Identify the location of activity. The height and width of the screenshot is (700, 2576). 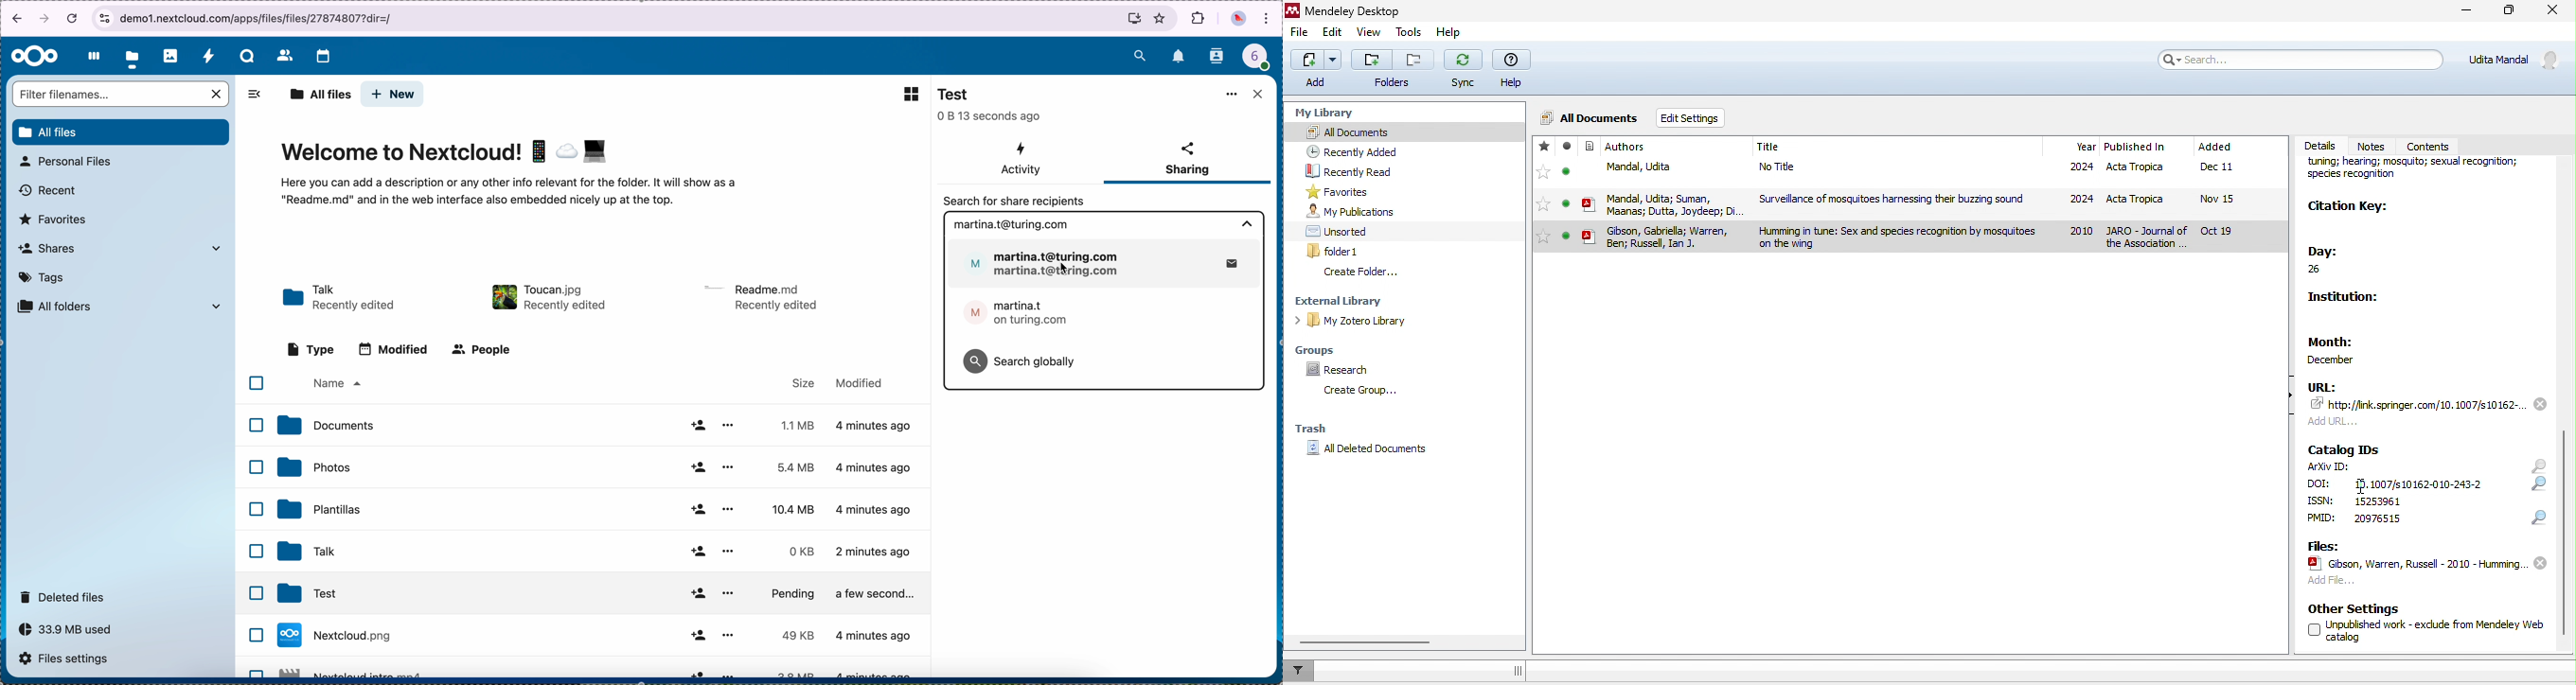
(209, 55).